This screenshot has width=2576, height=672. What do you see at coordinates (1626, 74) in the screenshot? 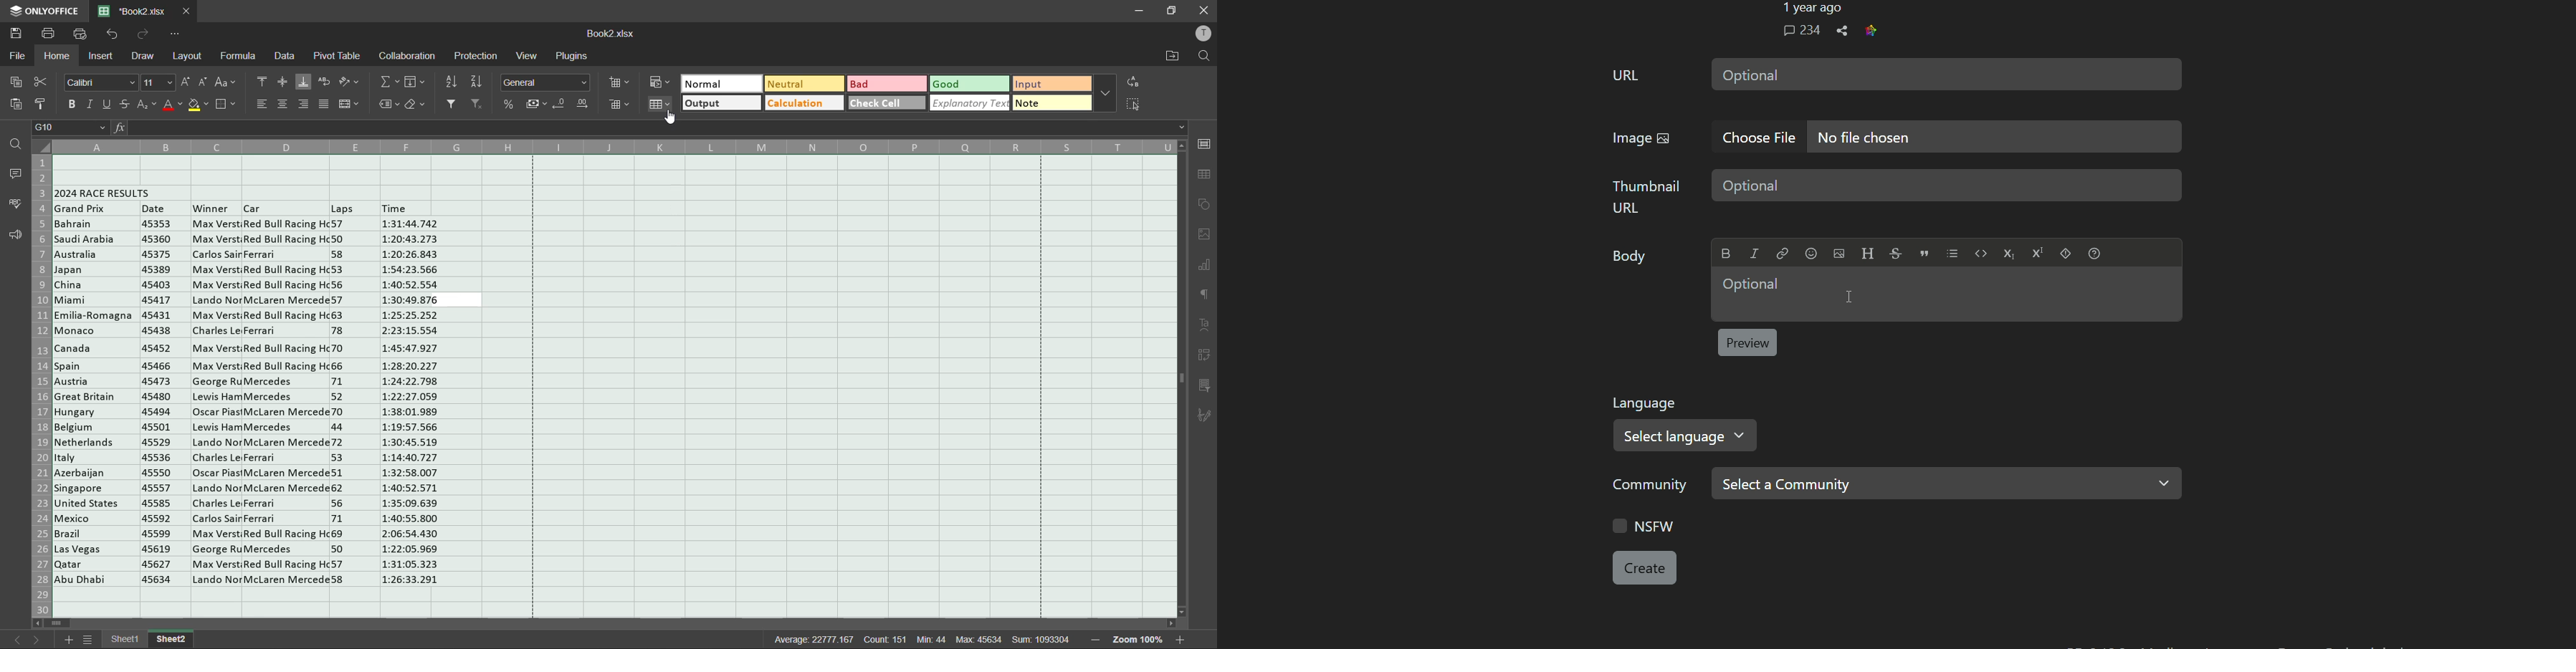
I see `URL` at bounding box center [1626, 74].